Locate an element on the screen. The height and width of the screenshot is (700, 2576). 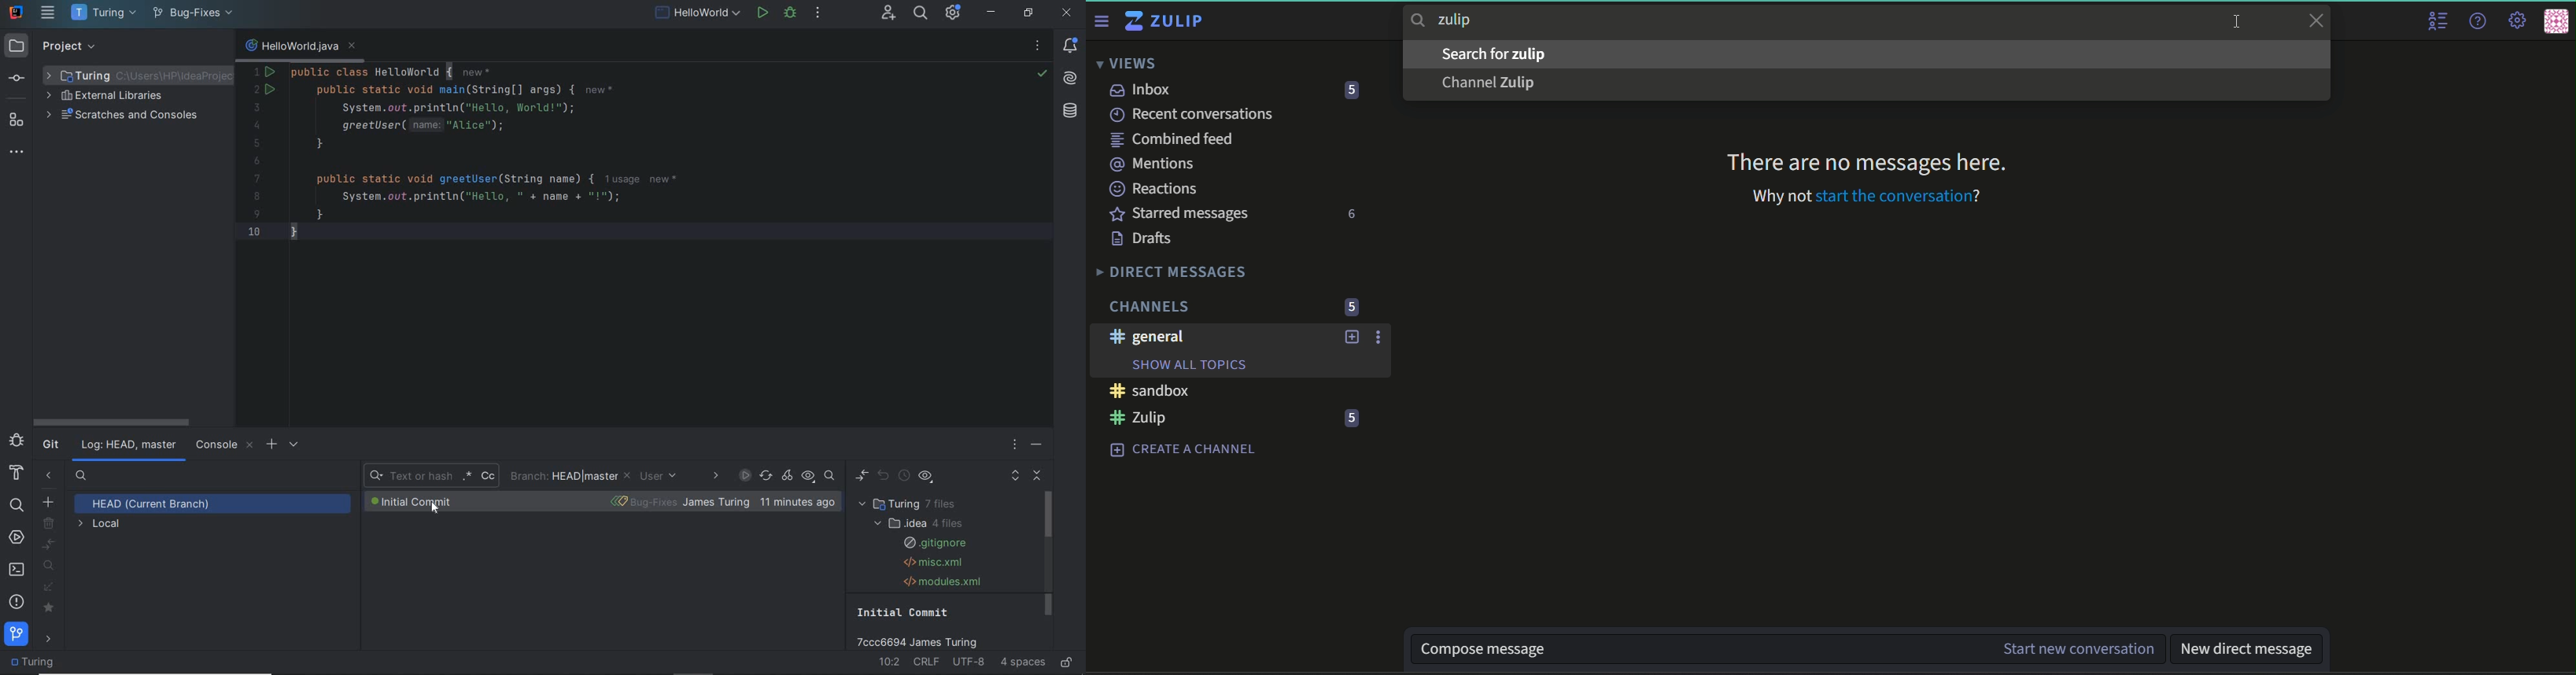
Reactions is located at coordinates (1156, 189).